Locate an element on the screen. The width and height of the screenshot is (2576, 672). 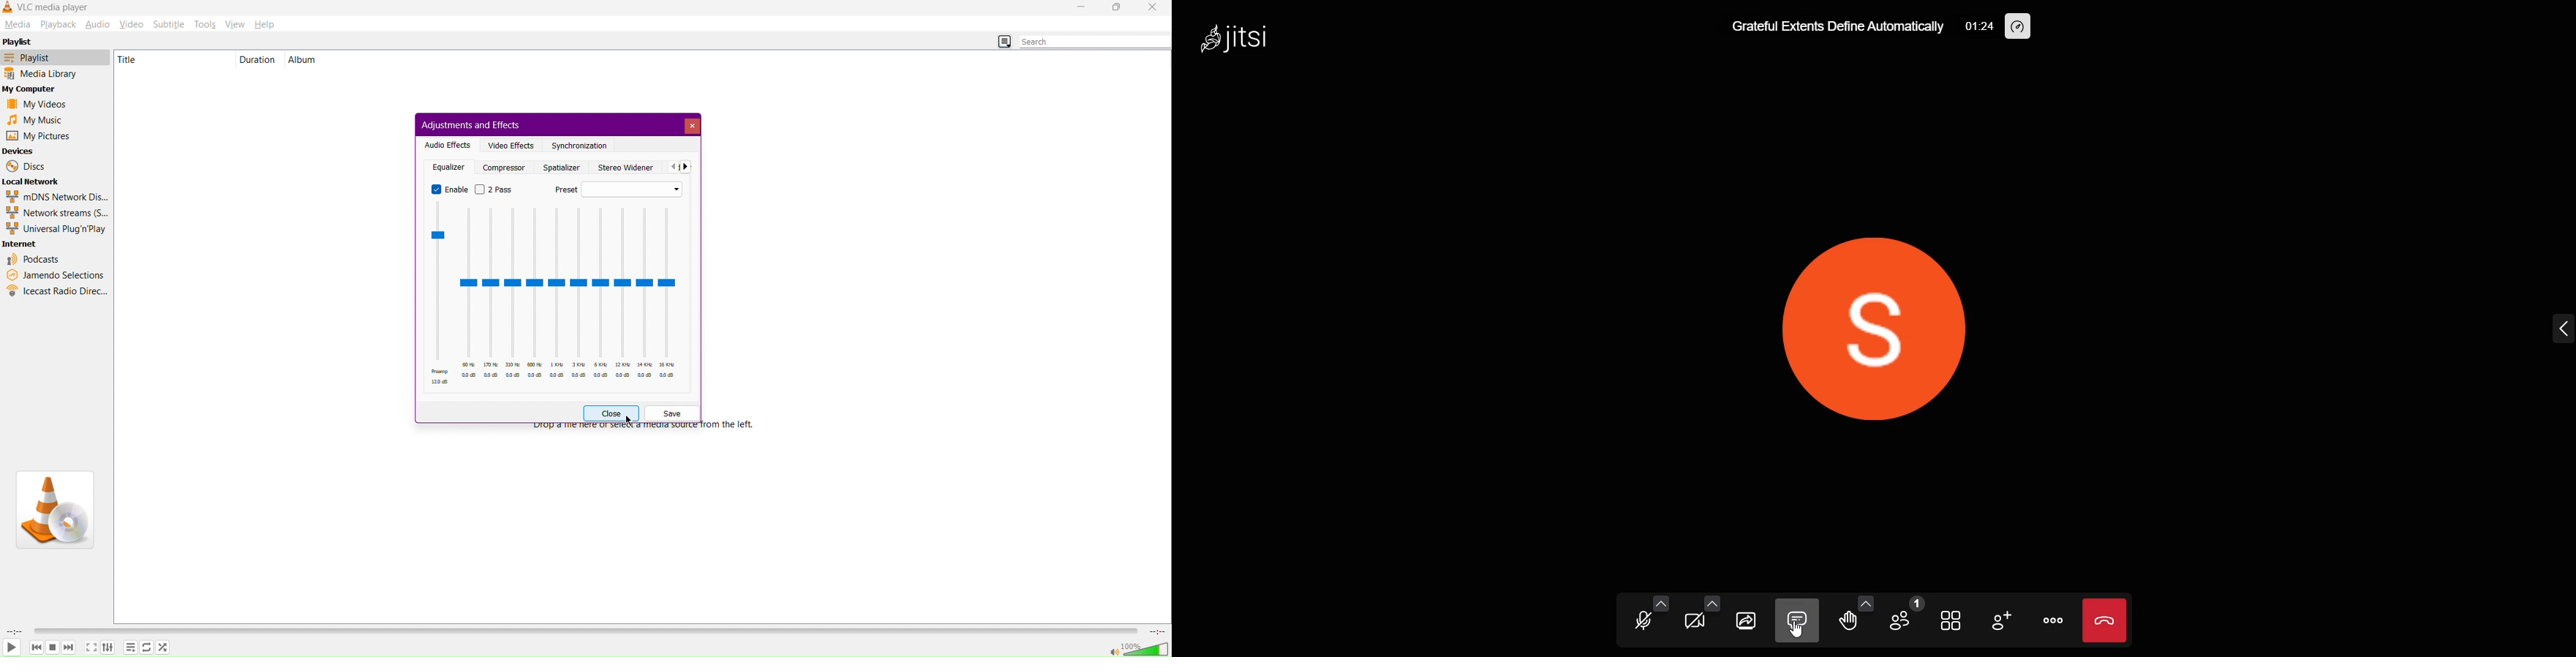
Enable (On) is located at coordinates (447, 189).